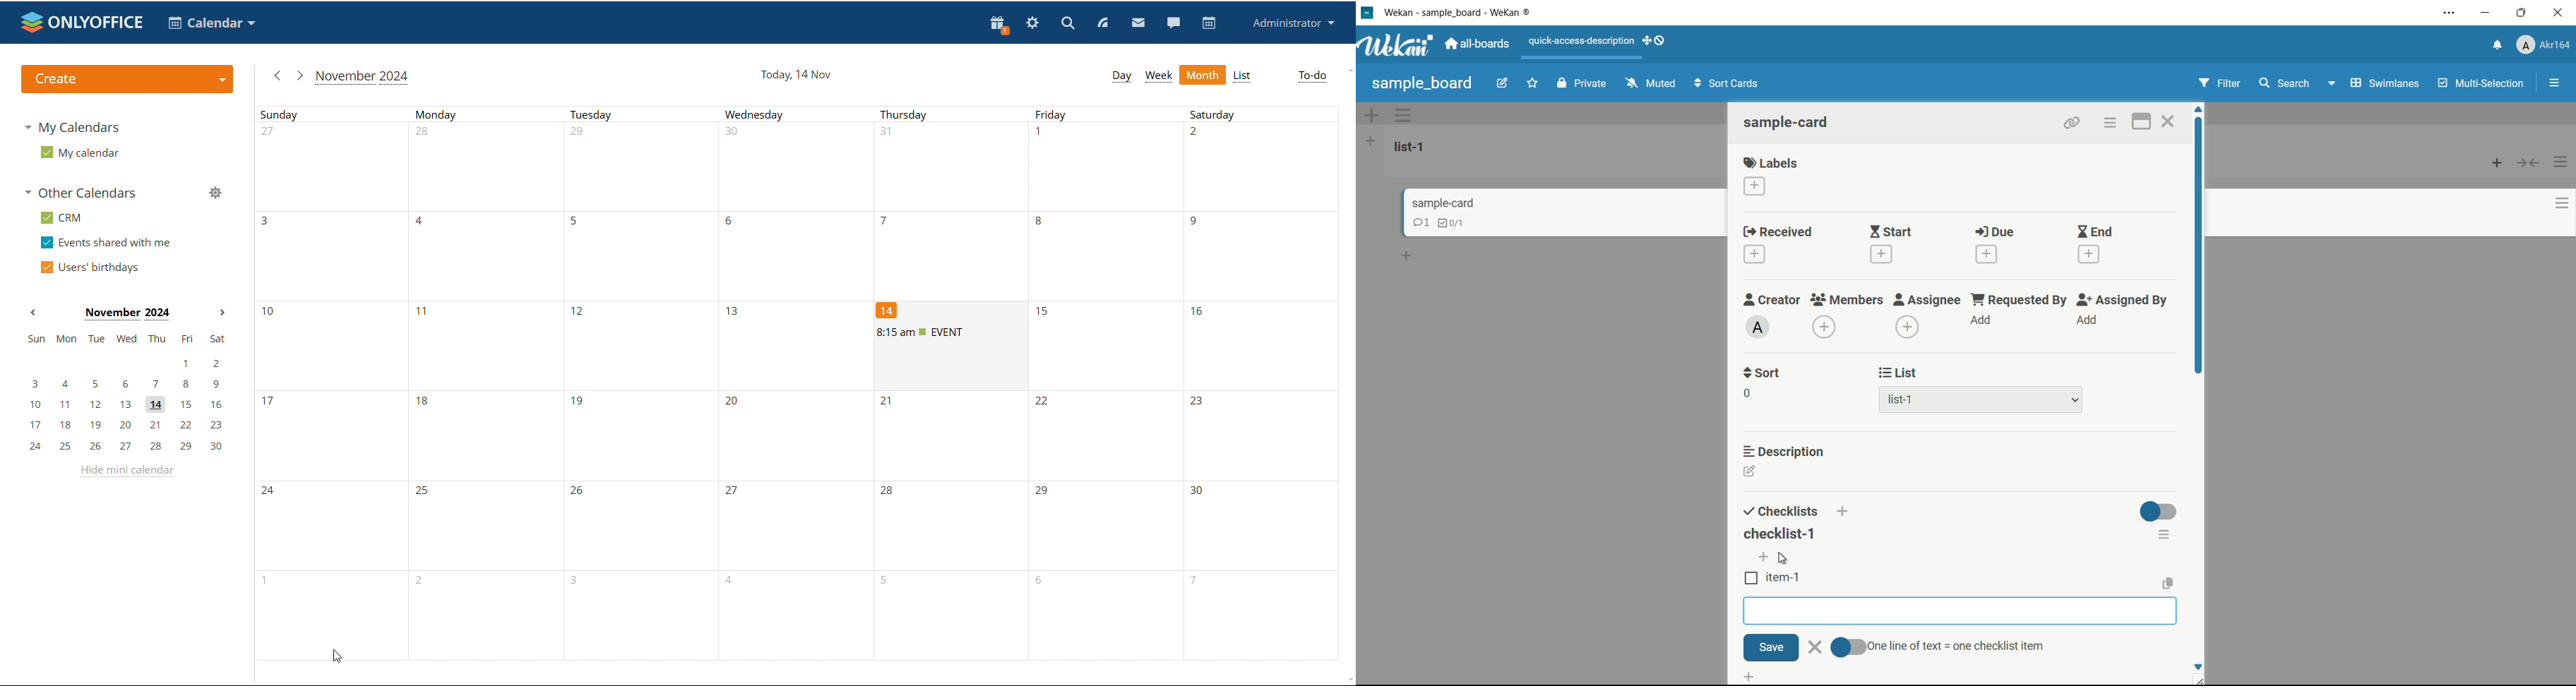 The height and width of the screenshot is (700, 2576). I want to click on Sunday, Monday, Tuesday, Wednesday, Thursday, Friday, Saturday , so click(804, 112).